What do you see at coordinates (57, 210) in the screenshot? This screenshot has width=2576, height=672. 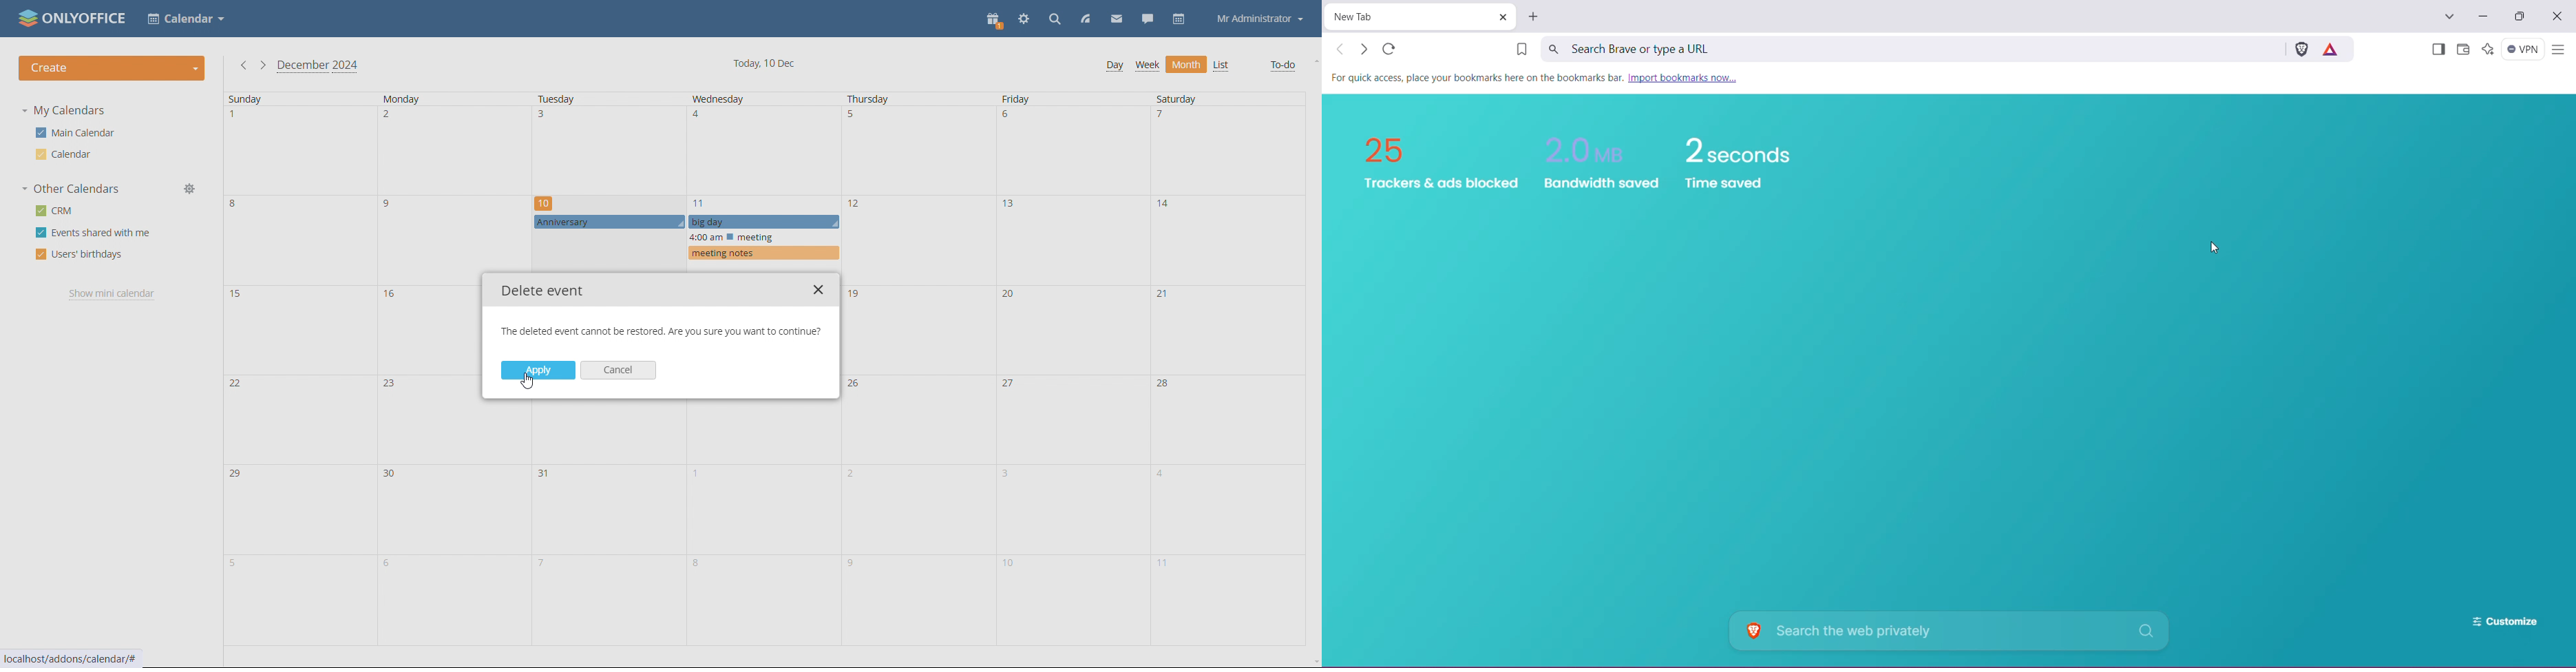 I see `crm` at bounding box center [57, 210].